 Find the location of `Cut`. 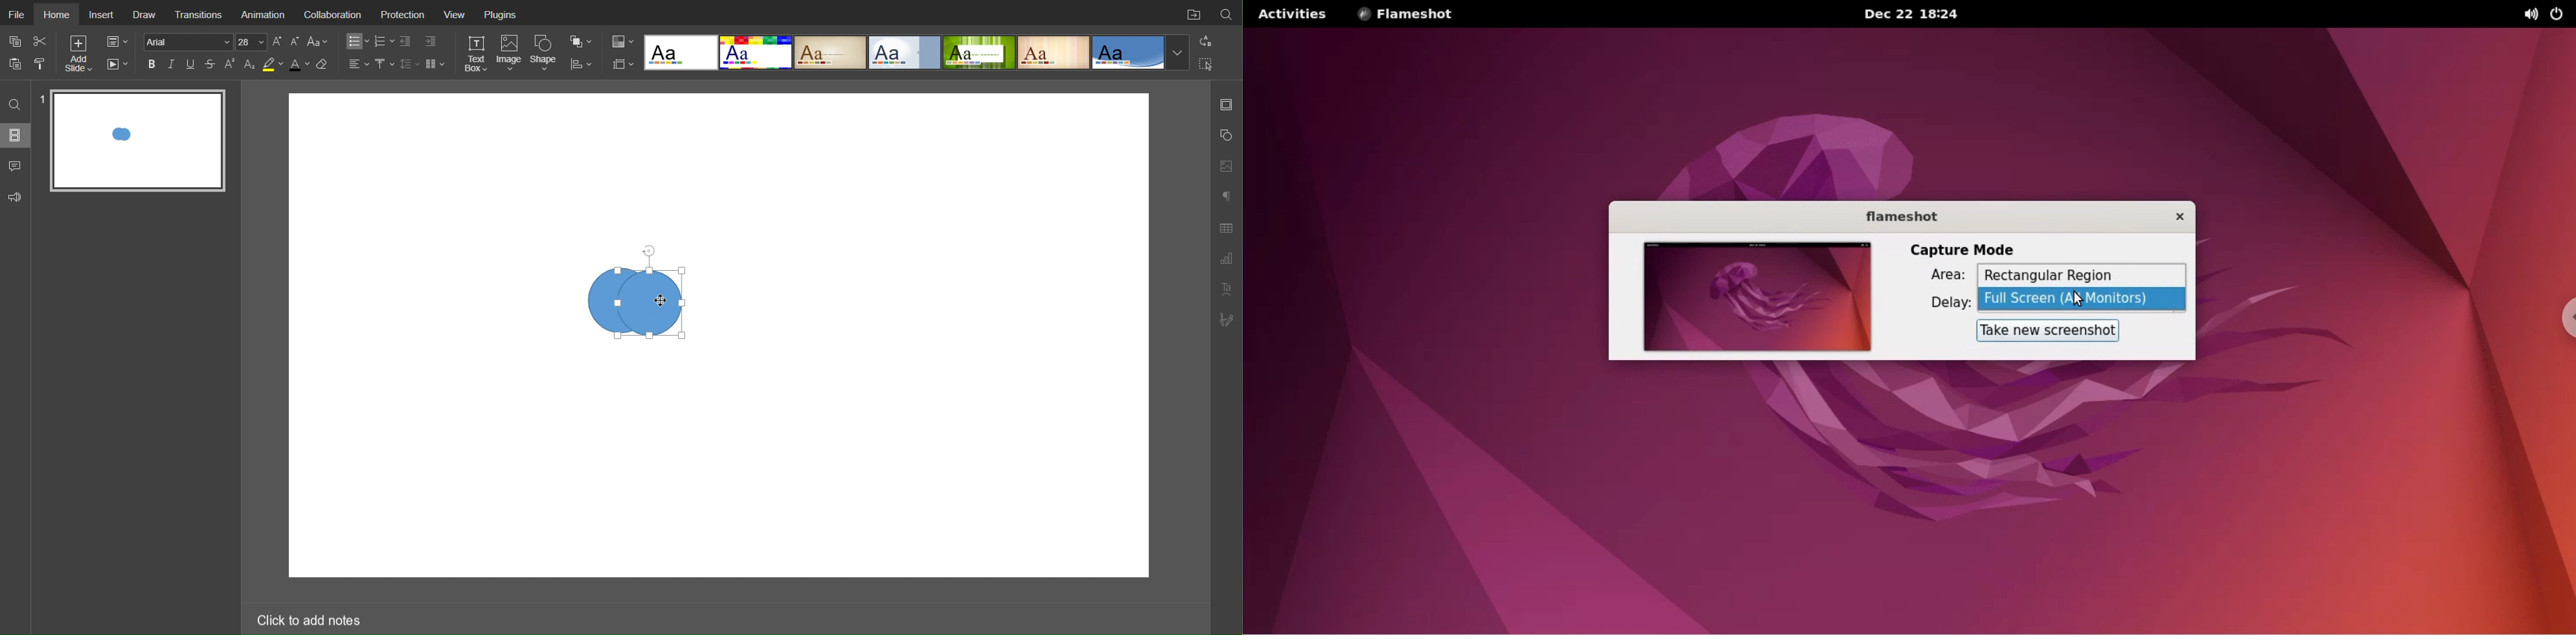

Cut is located at coordinates (41, 41).